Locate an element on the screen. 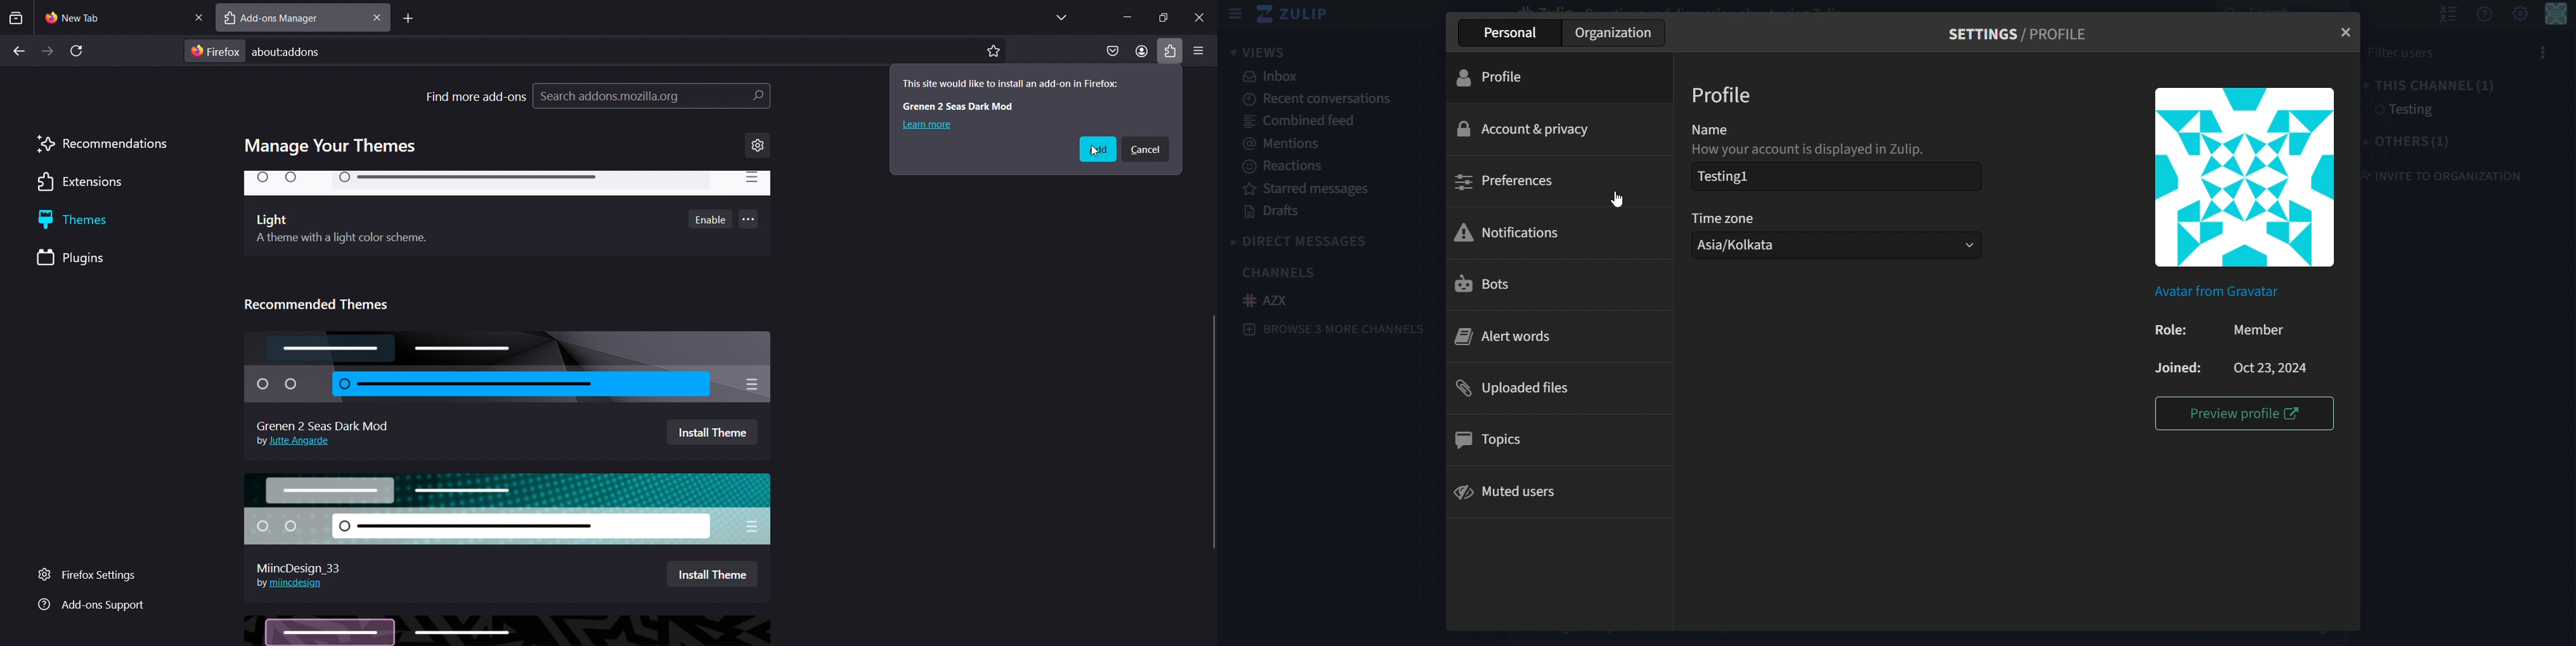 The height and width of the screenshot is (672, 2576). personal is located at coordinates (1511, 34).